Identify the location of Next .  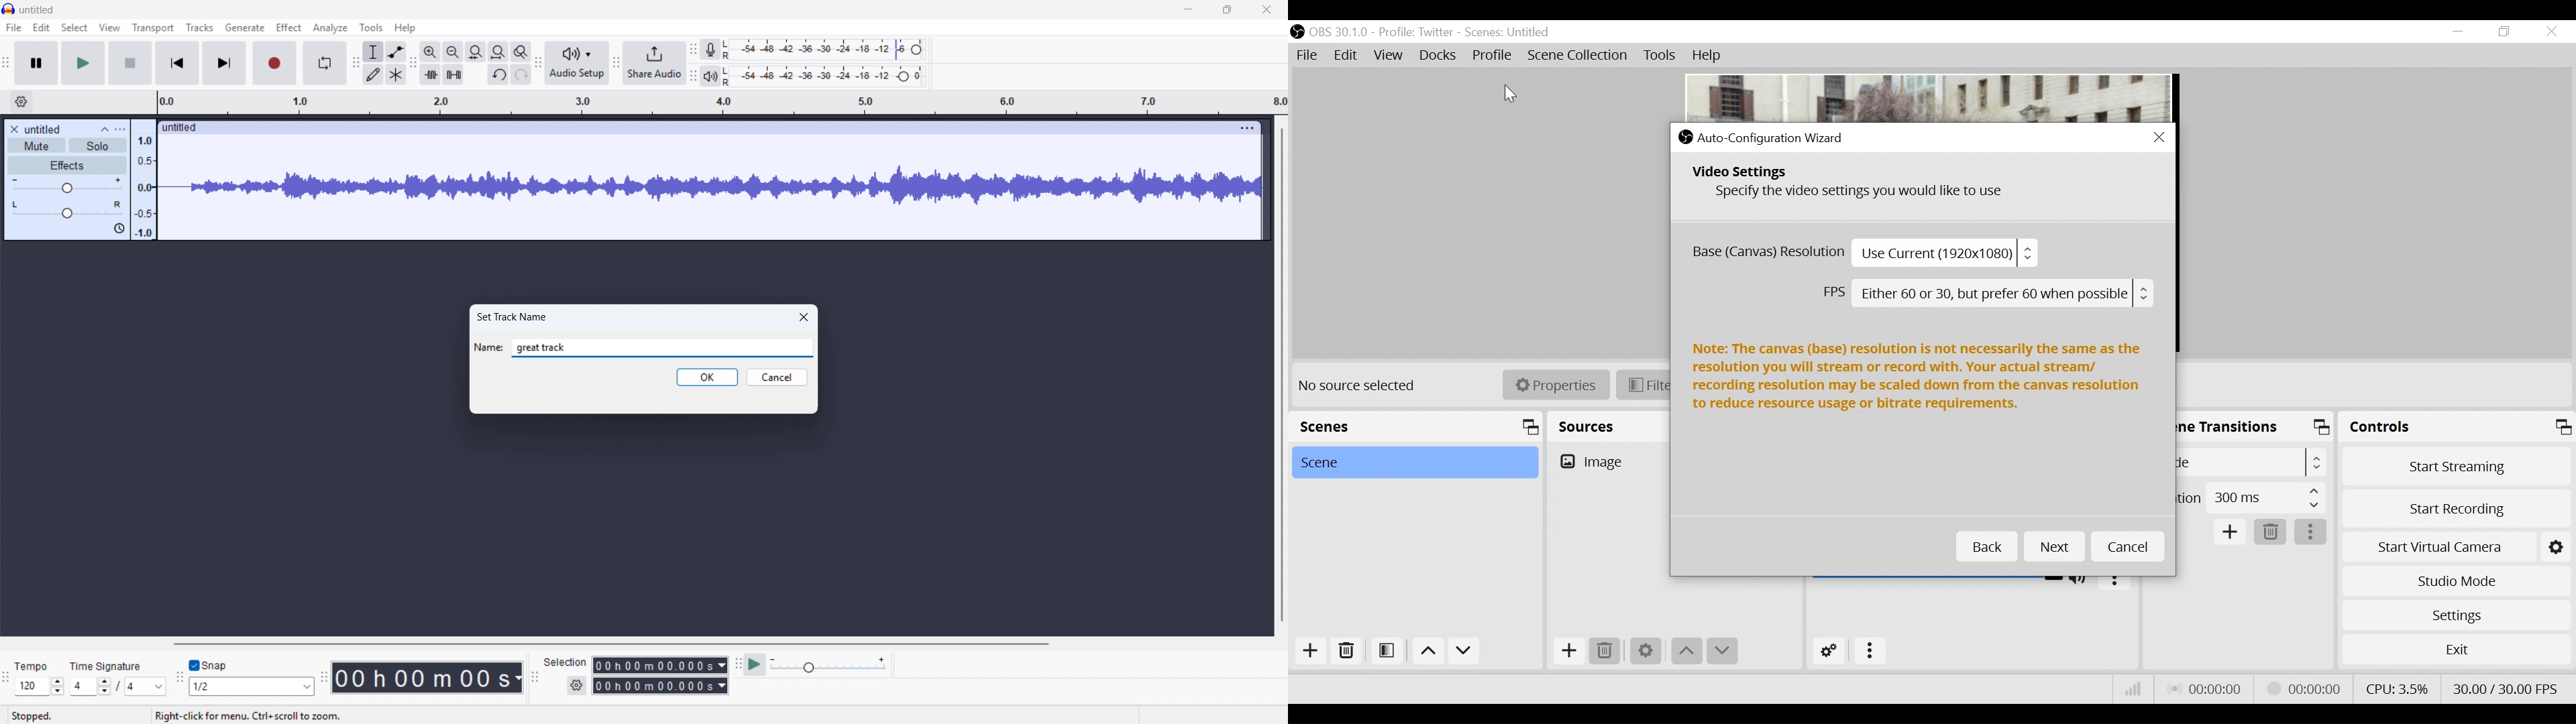
(2051, 547).